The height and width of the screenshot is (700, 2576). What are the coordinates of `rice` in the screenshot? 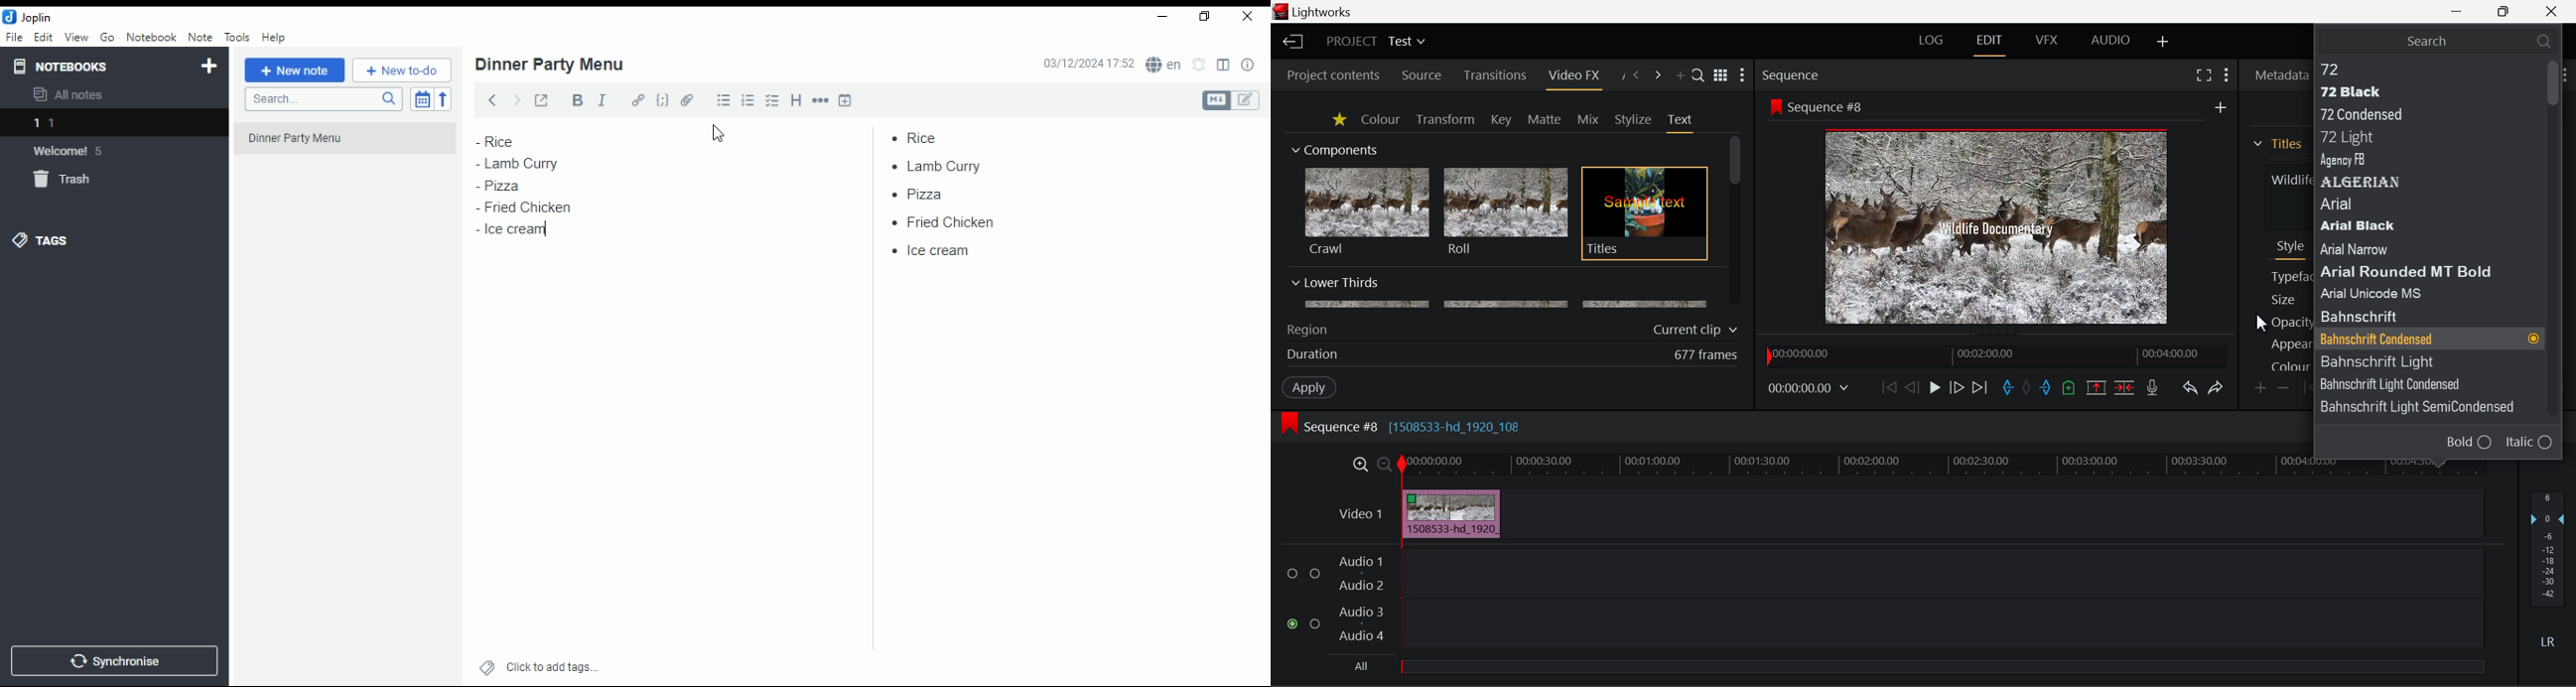 It's located at (511, 141).